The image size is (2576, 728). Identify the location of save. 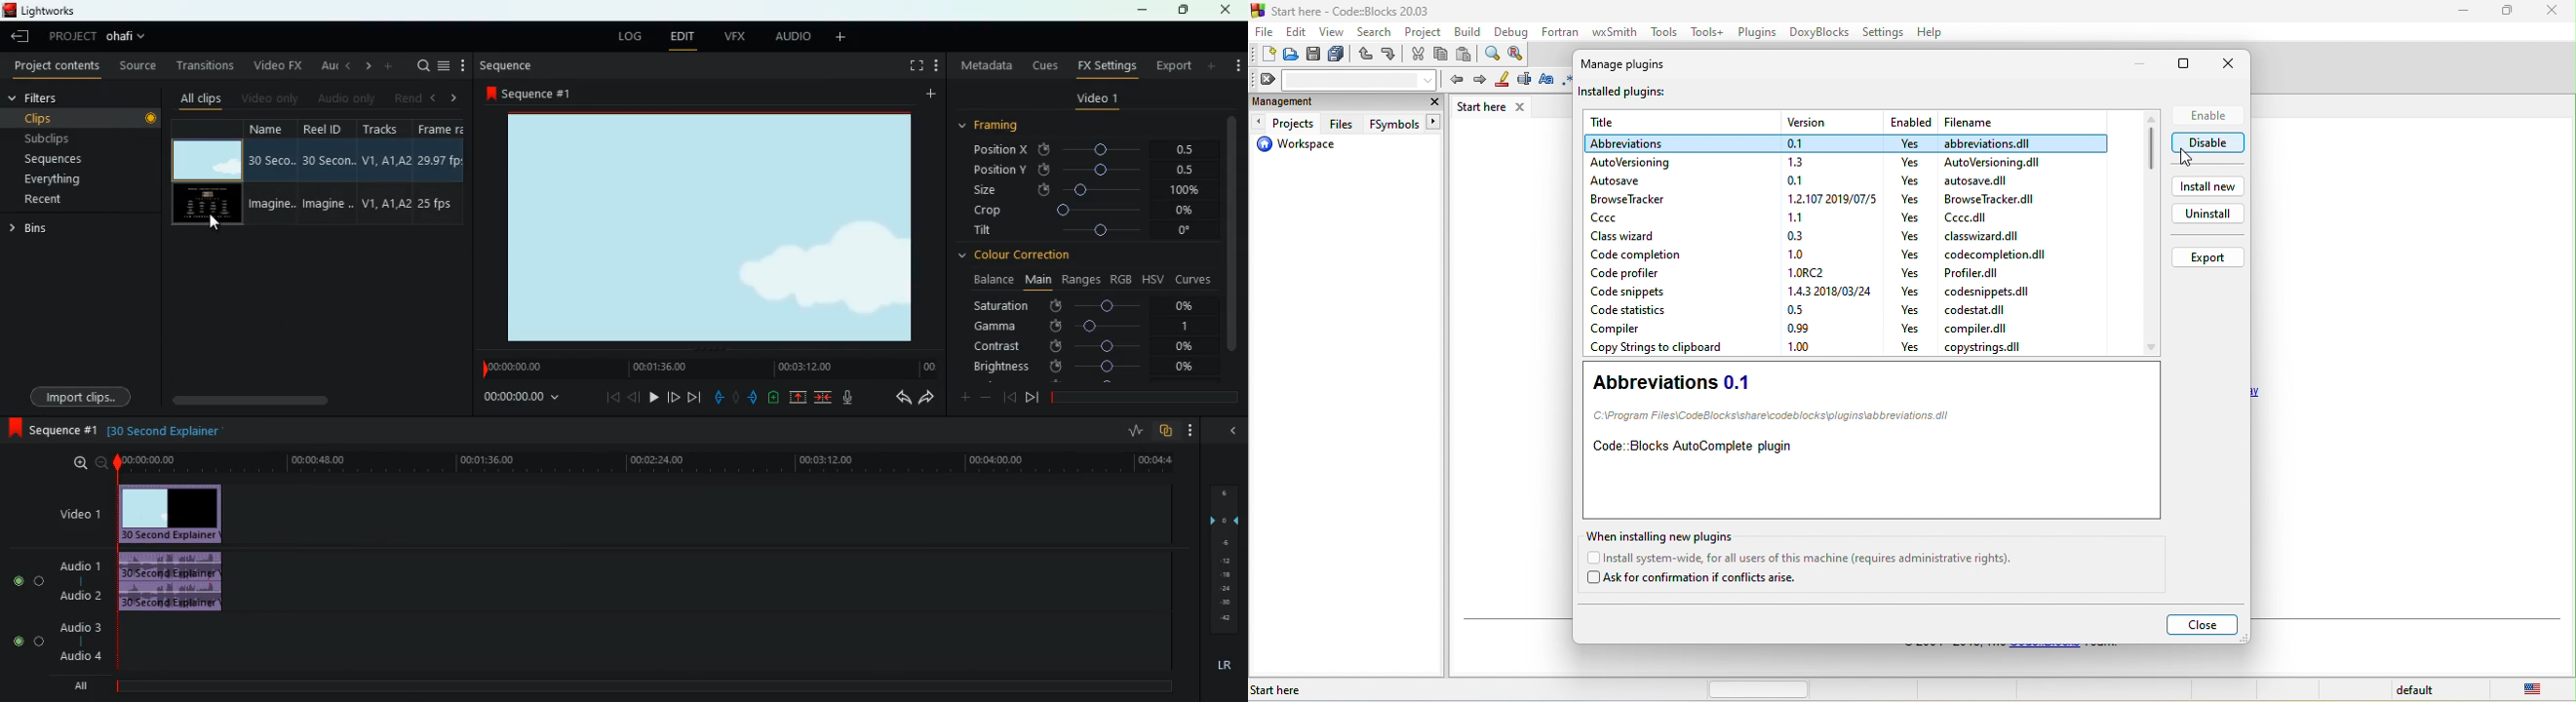
(1313, 55).